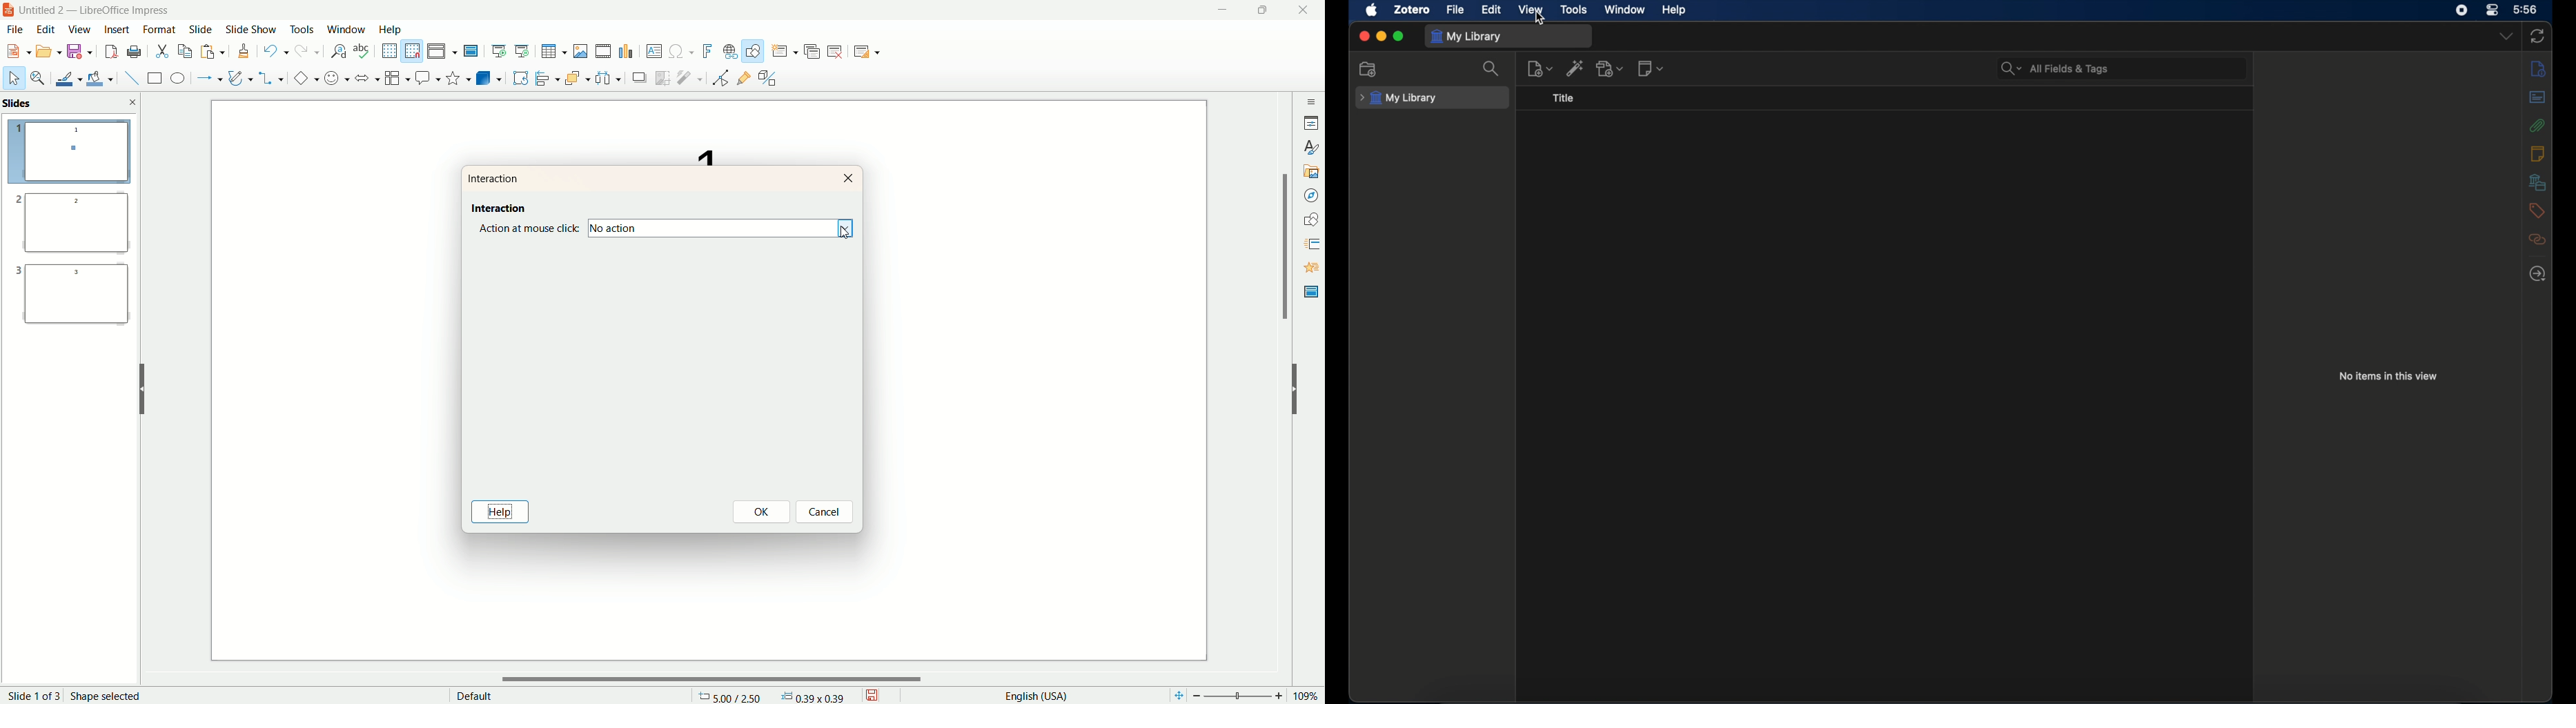  I want to click on title, so click(1564, 98).